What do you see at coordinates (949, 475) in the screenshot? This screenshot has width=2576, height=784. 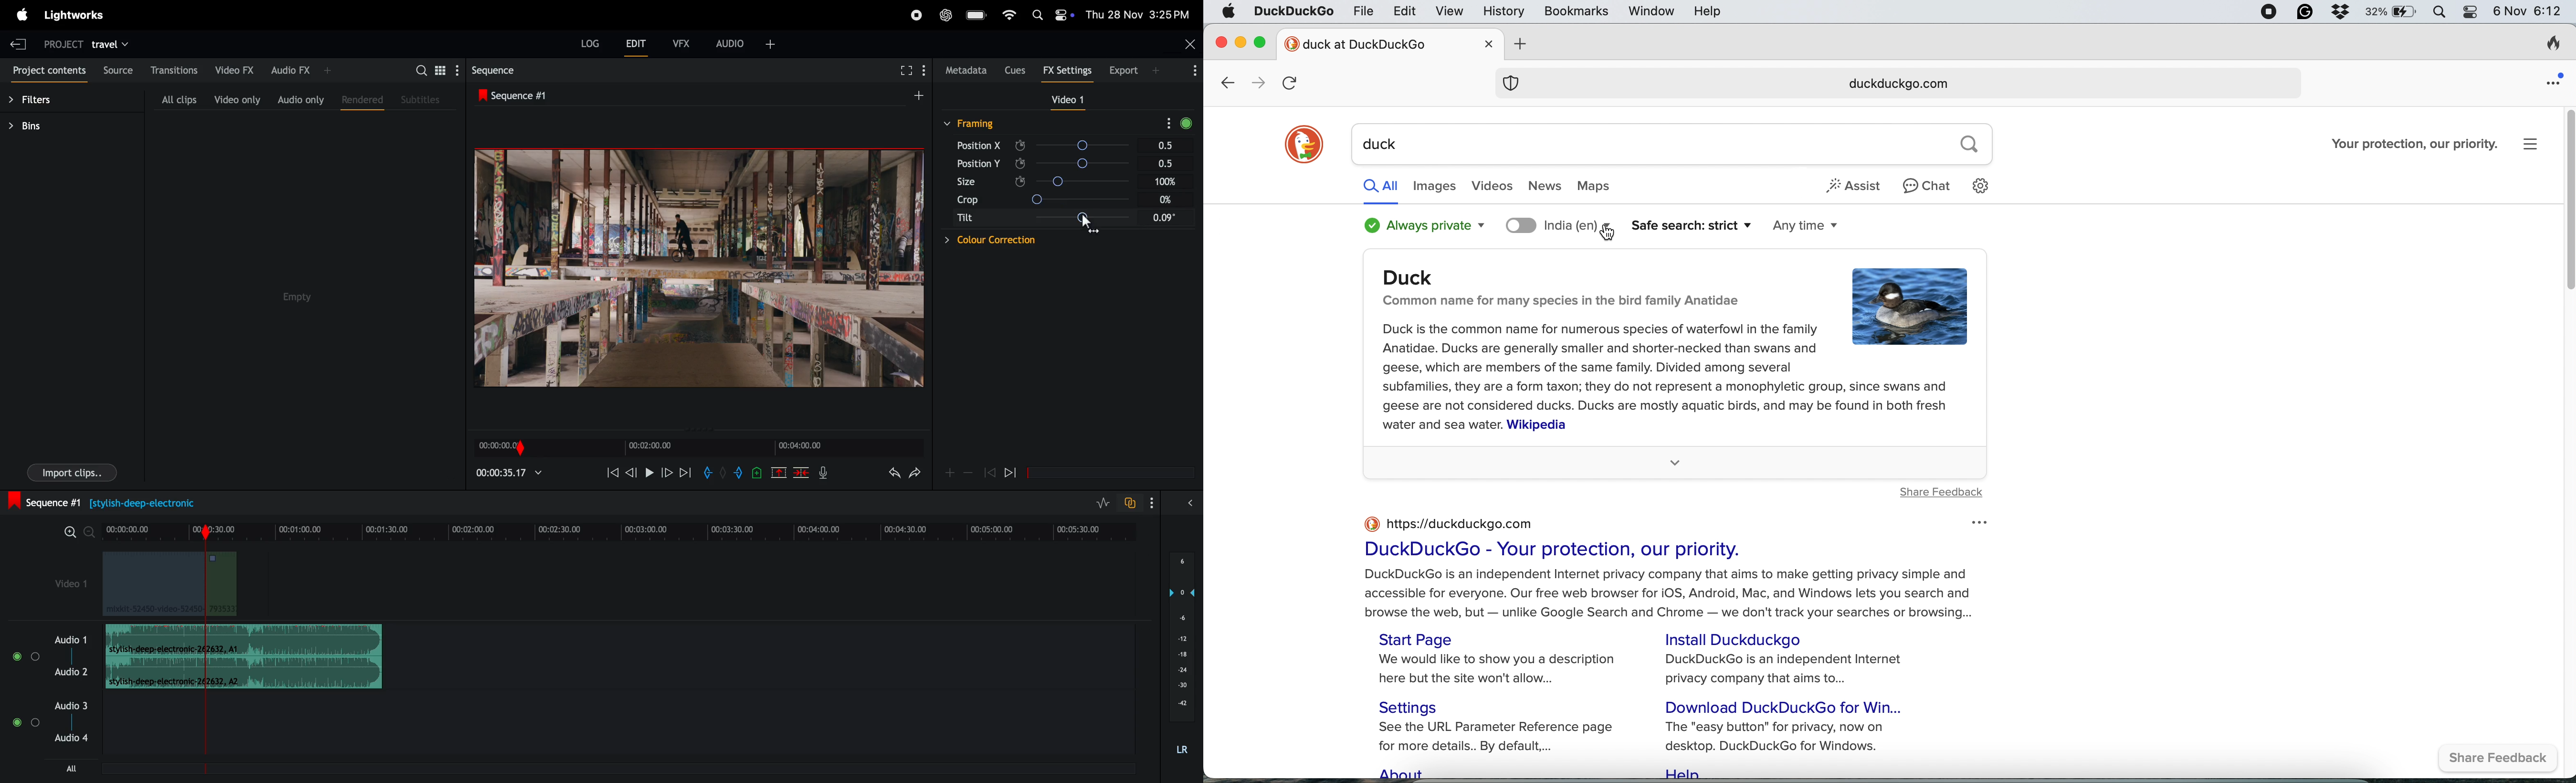 I see `Add keyframe` at bounding box center [949, 475].